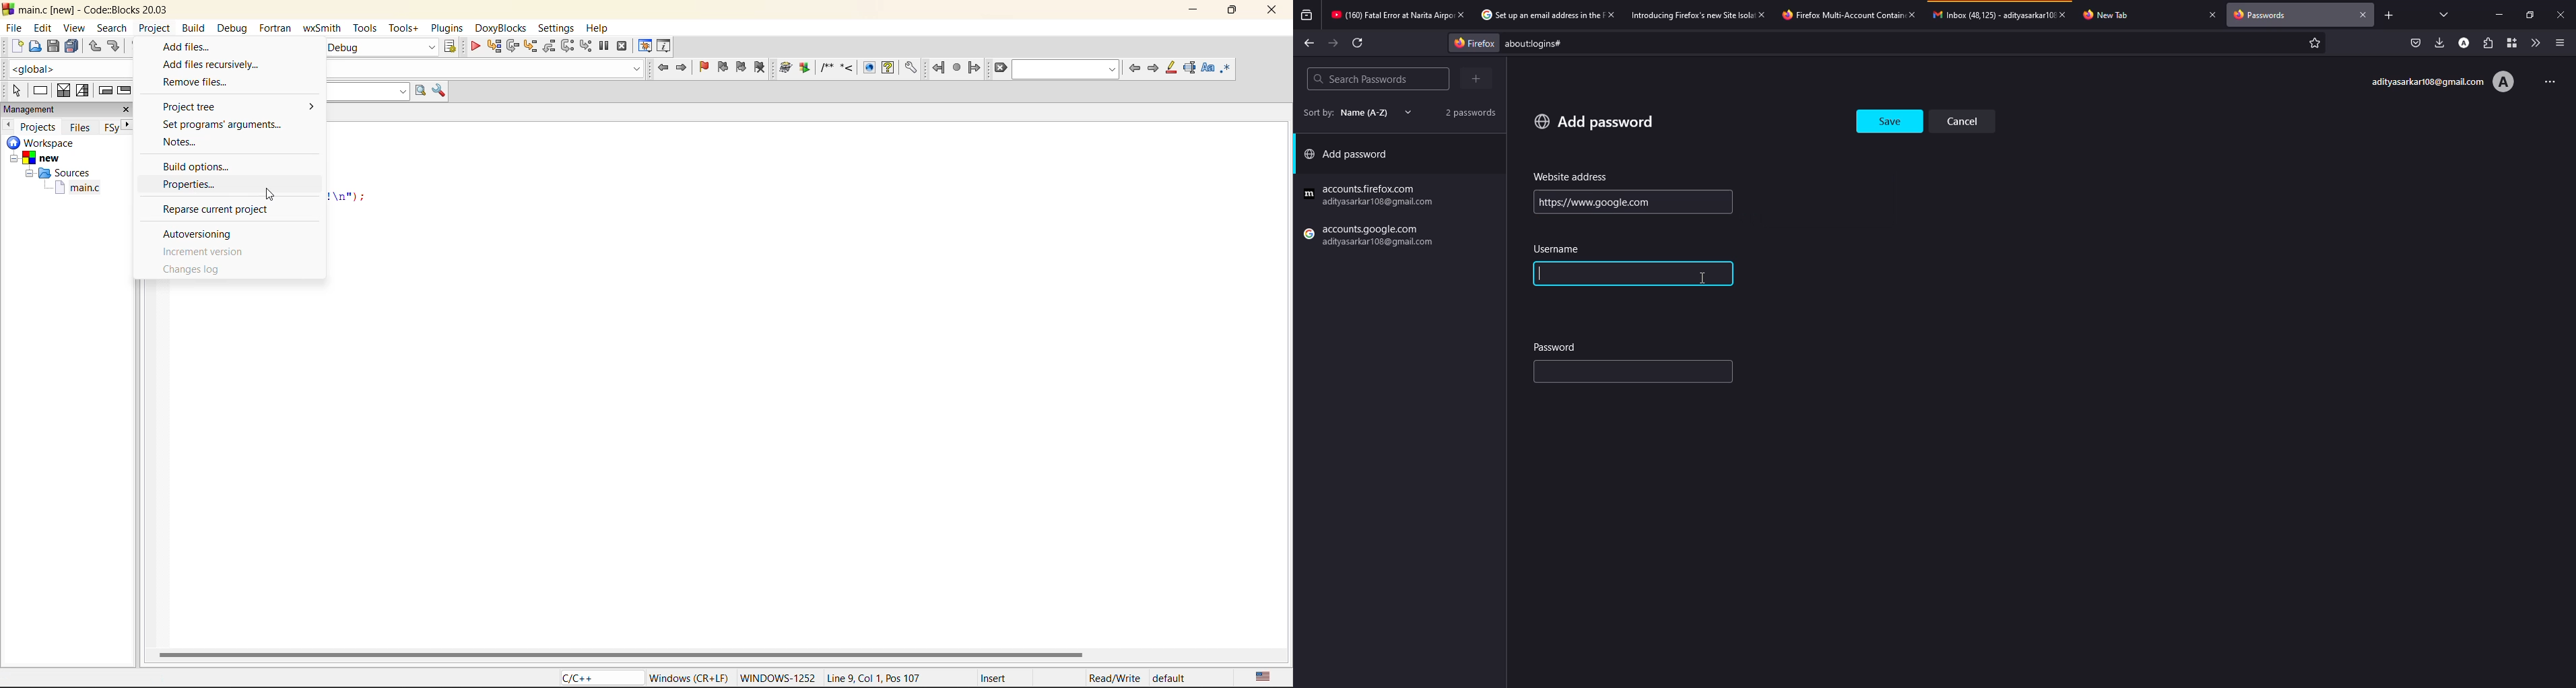  What do you see at coordinates (2364, 13) in the screenshot?
I see `close` at bounding box center [2364, 13].